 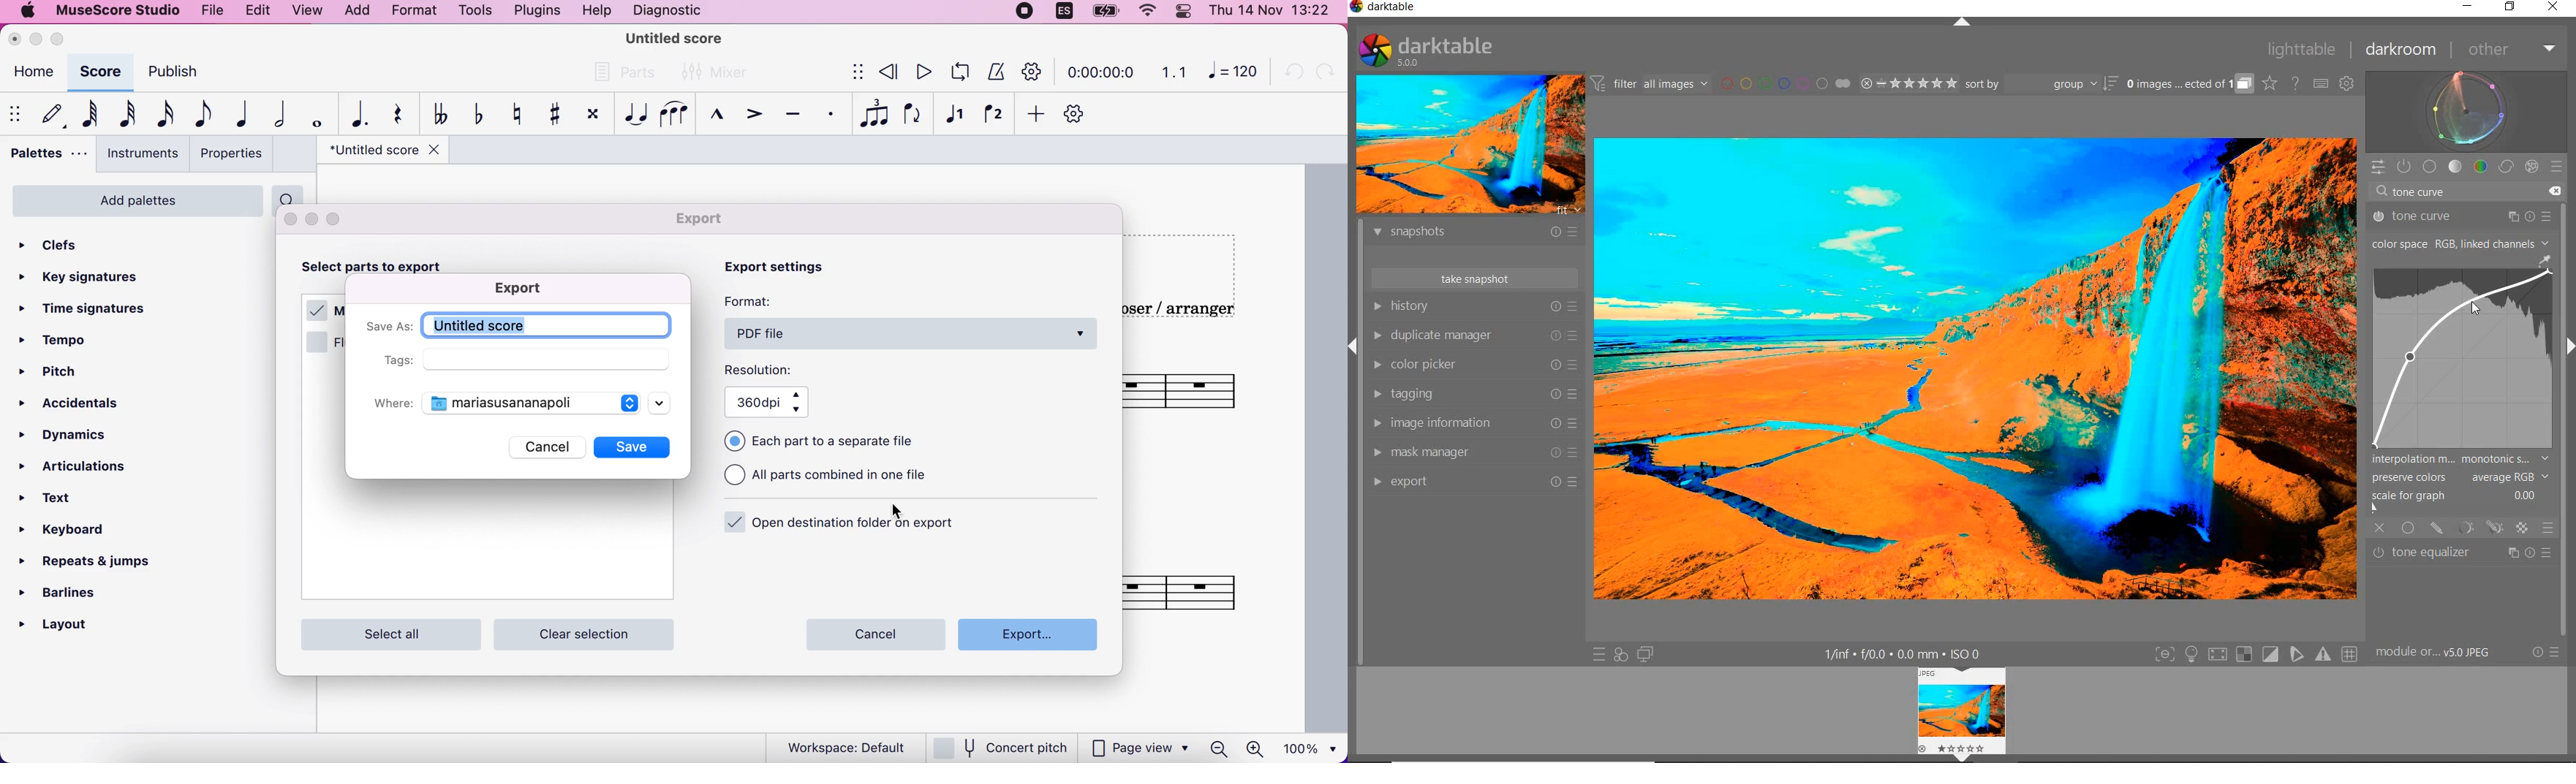 I want to click on CURSOR, so click(x=2474, y=308).